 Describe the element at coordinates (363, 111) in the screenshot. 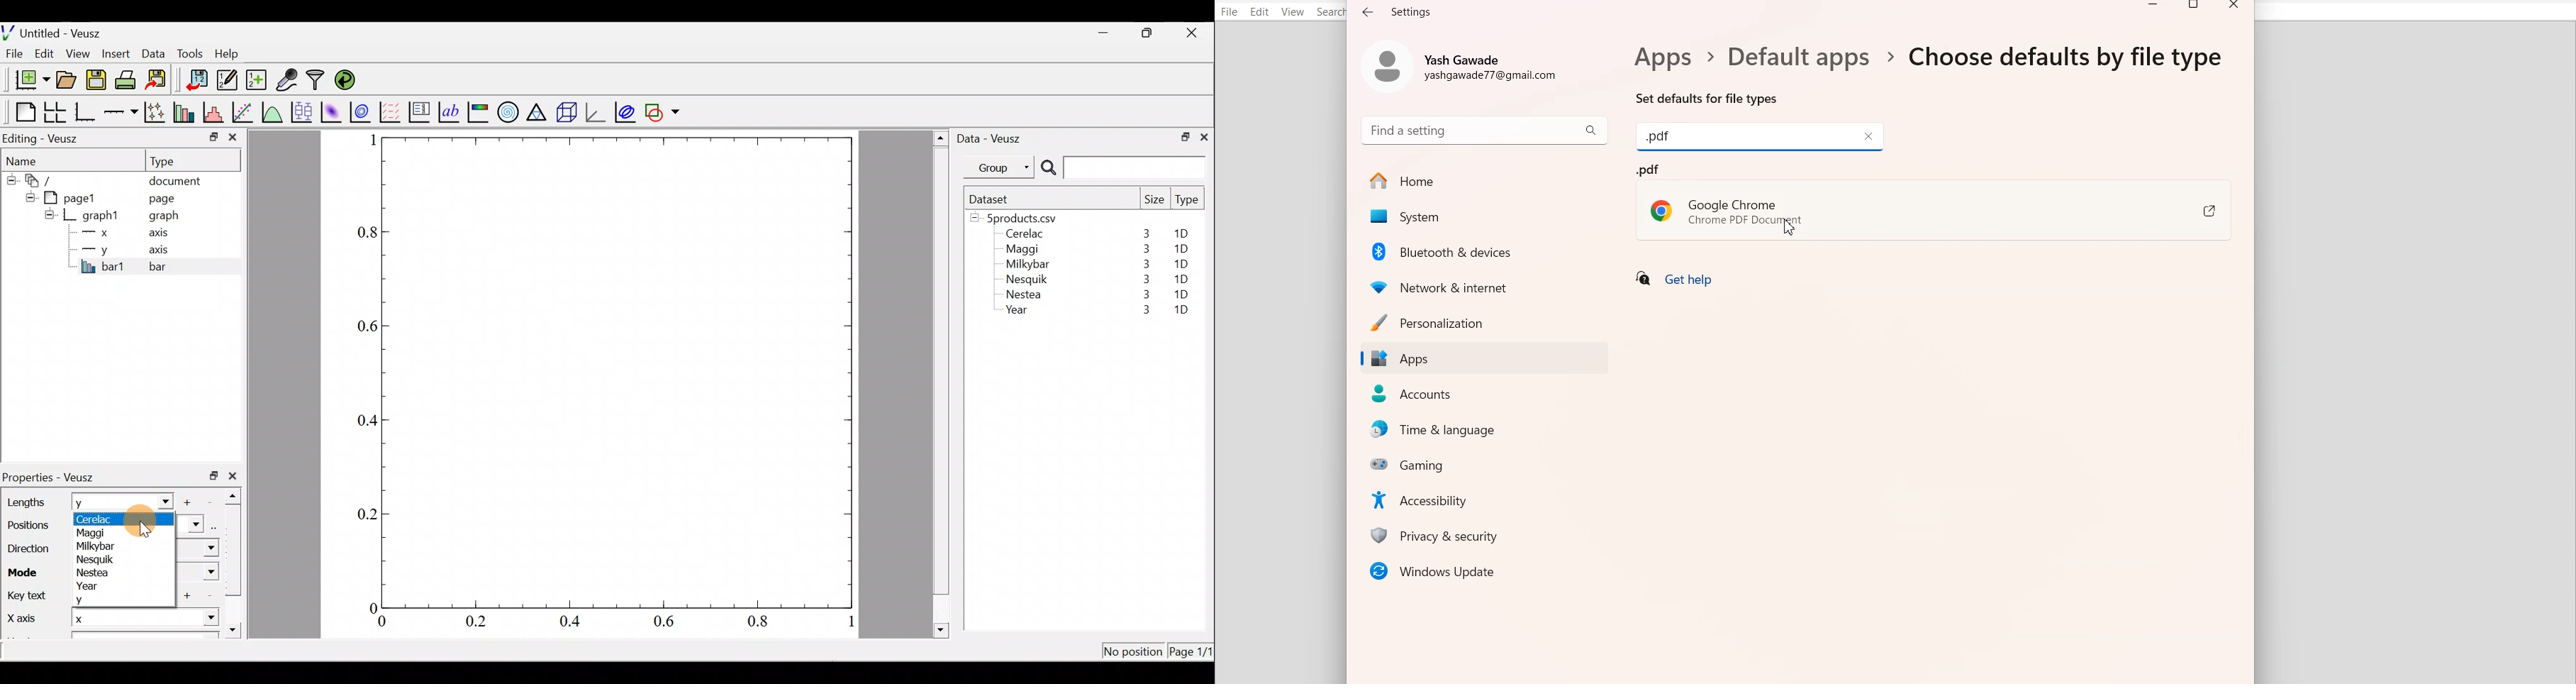

I see `Plot a 2d dataset as contours` at that location.